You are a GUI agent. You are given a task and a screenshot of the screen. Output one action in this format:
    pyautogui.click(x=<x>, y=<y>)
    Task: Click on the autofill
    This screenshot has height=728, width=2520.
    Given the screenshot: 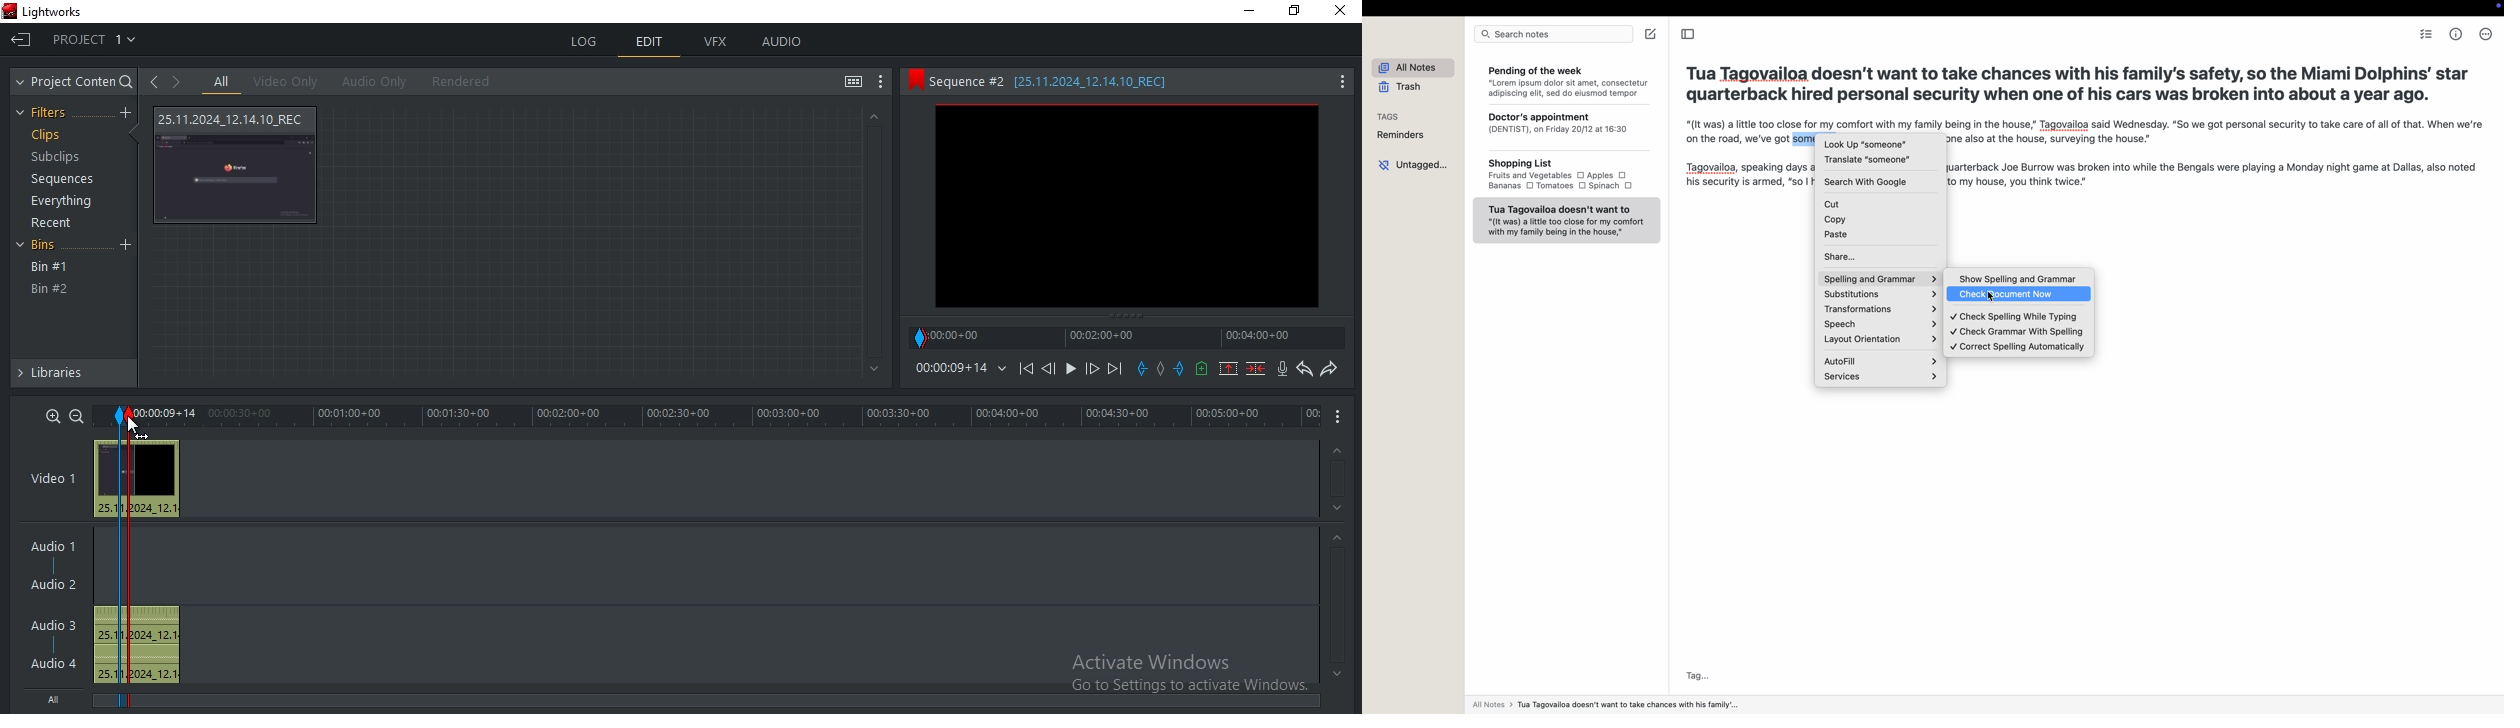 What is the action you would take?
    pyautogui.click(x=1881, y=360)
    